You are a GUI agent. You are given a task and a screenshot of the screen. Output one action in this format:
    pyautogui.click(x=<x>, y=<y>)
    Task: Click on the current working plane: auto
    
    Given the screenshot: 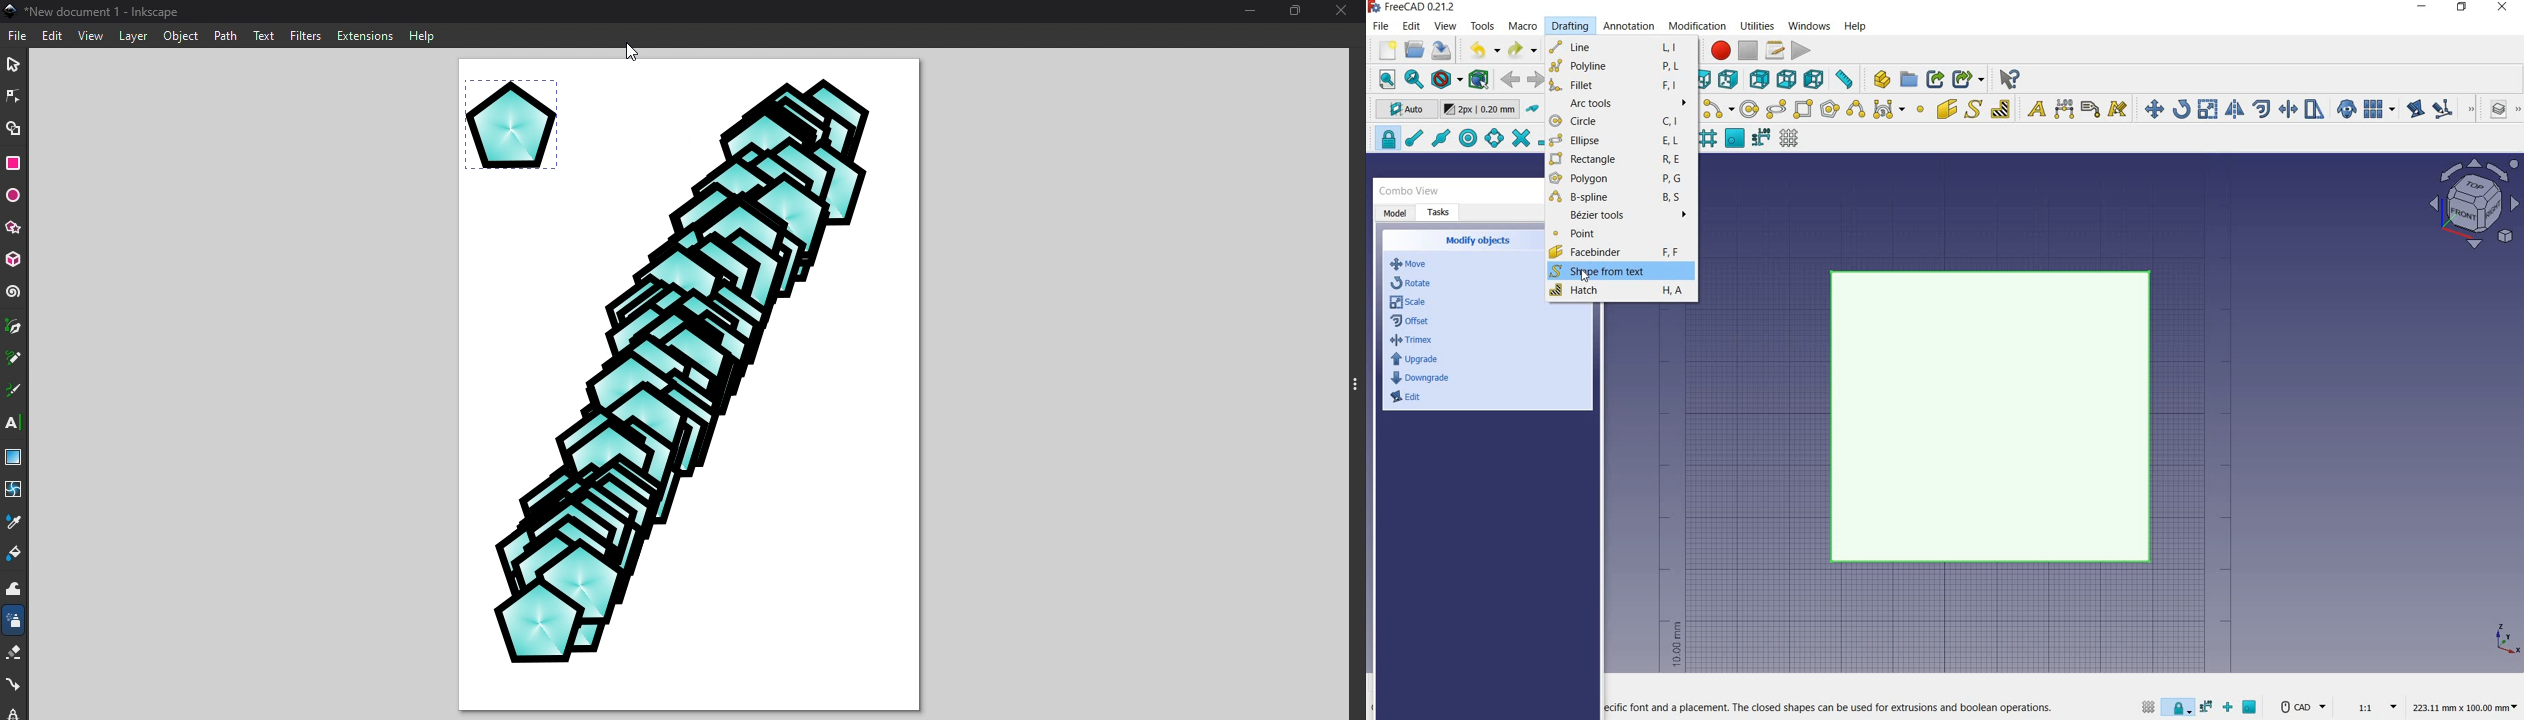 What is the action you would take?
    pyautogui.click(x=1402, y=111)
    